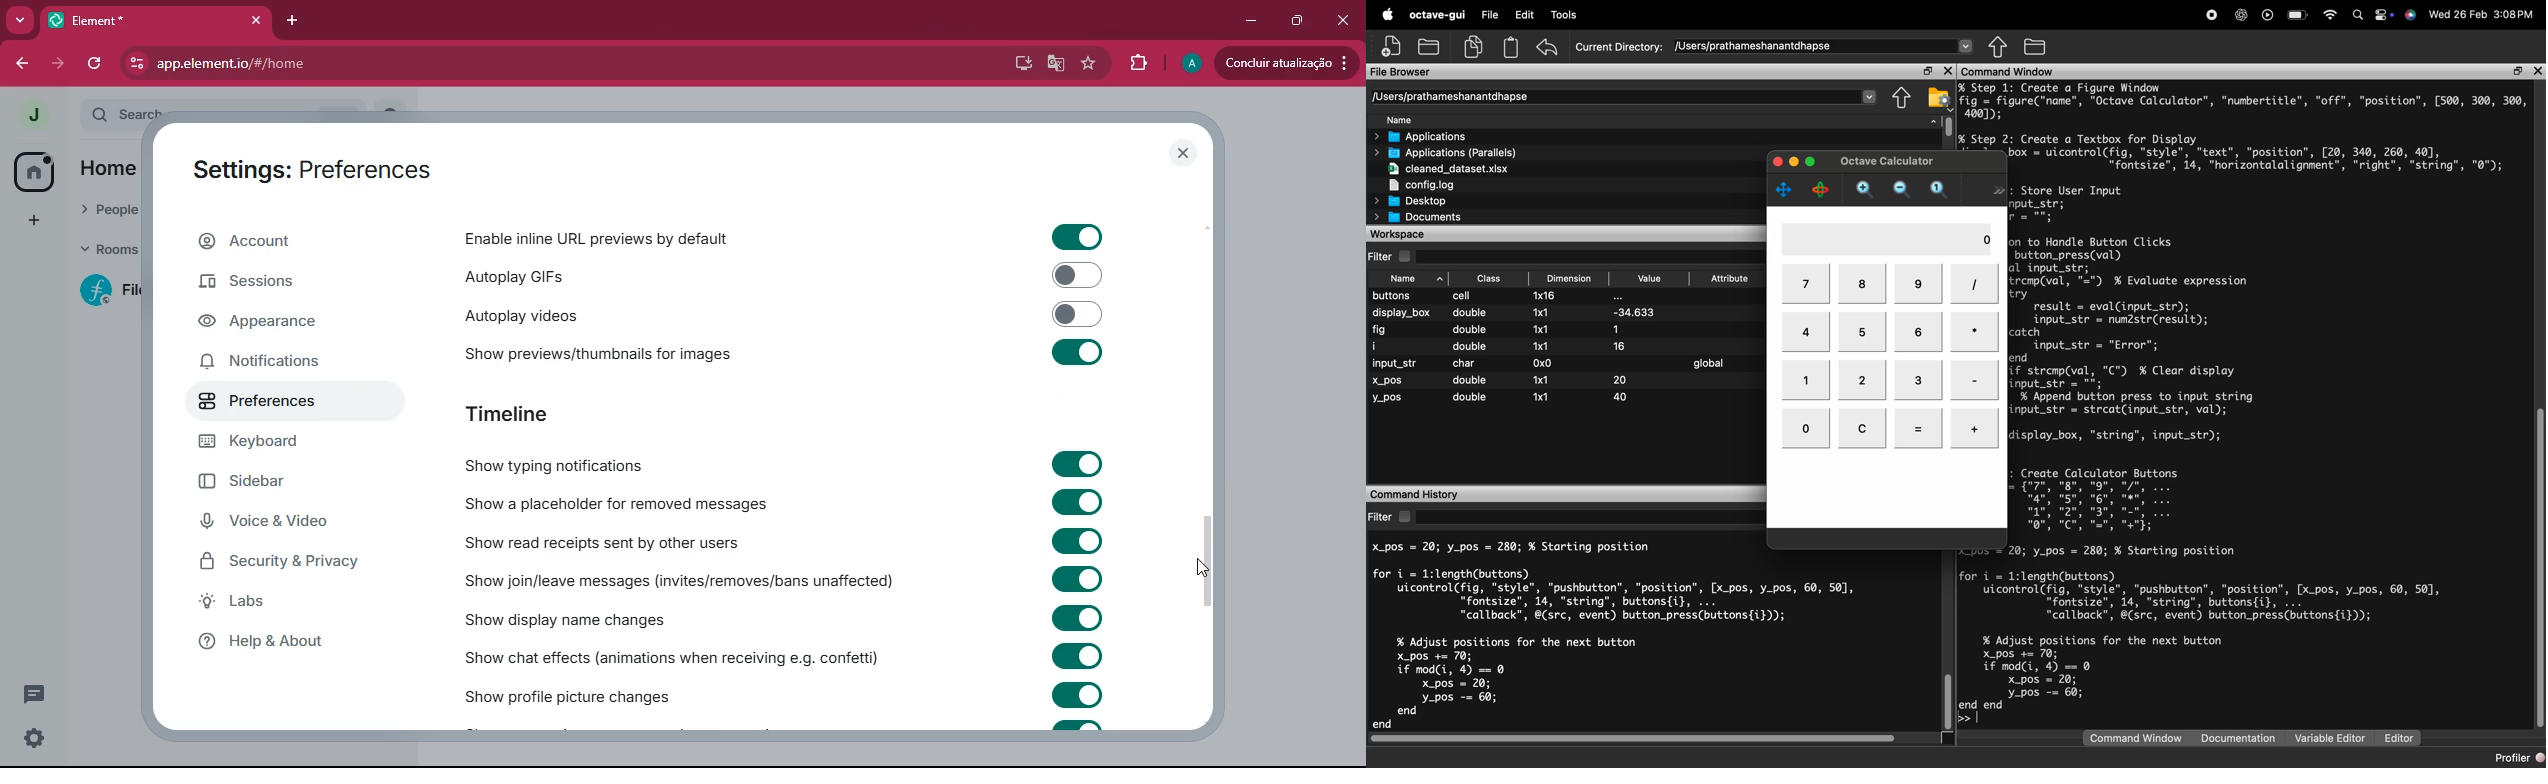 This screenshot has height=784, width=2548. Describe the element at coordinates (1471, 380) in the screenshot. I see `double` at that location.